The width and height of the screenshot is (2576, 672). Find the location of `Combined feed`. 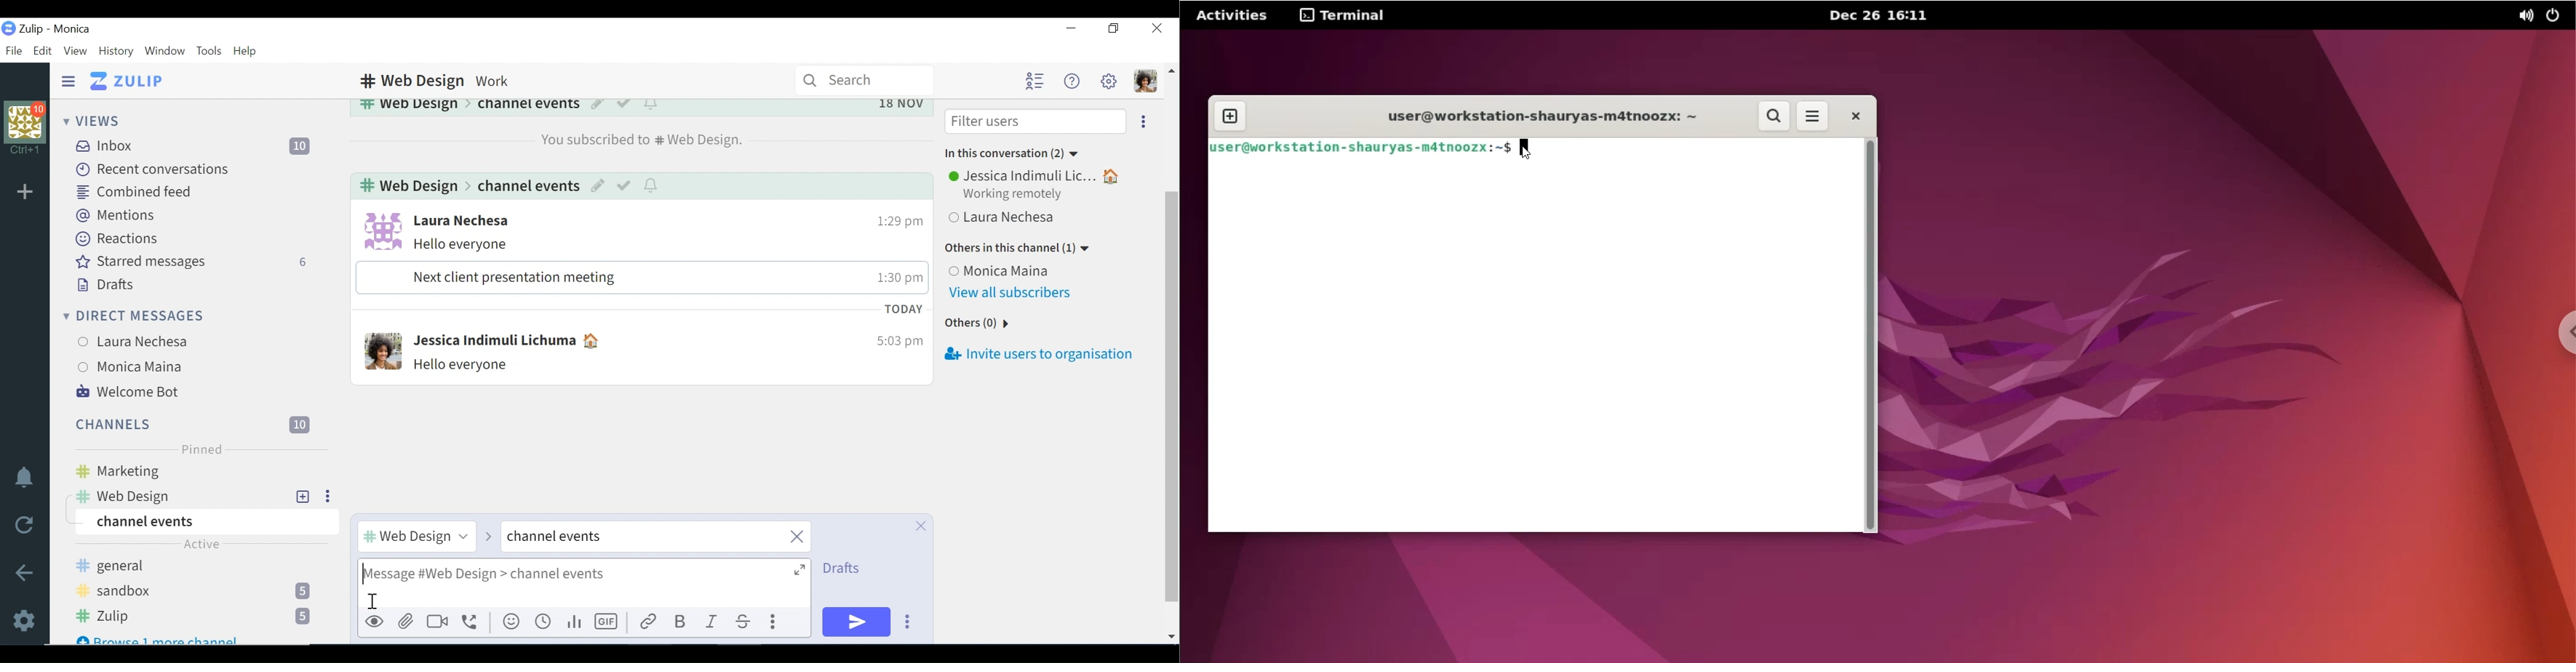

Combined feed is located at coordinates (135, 192).